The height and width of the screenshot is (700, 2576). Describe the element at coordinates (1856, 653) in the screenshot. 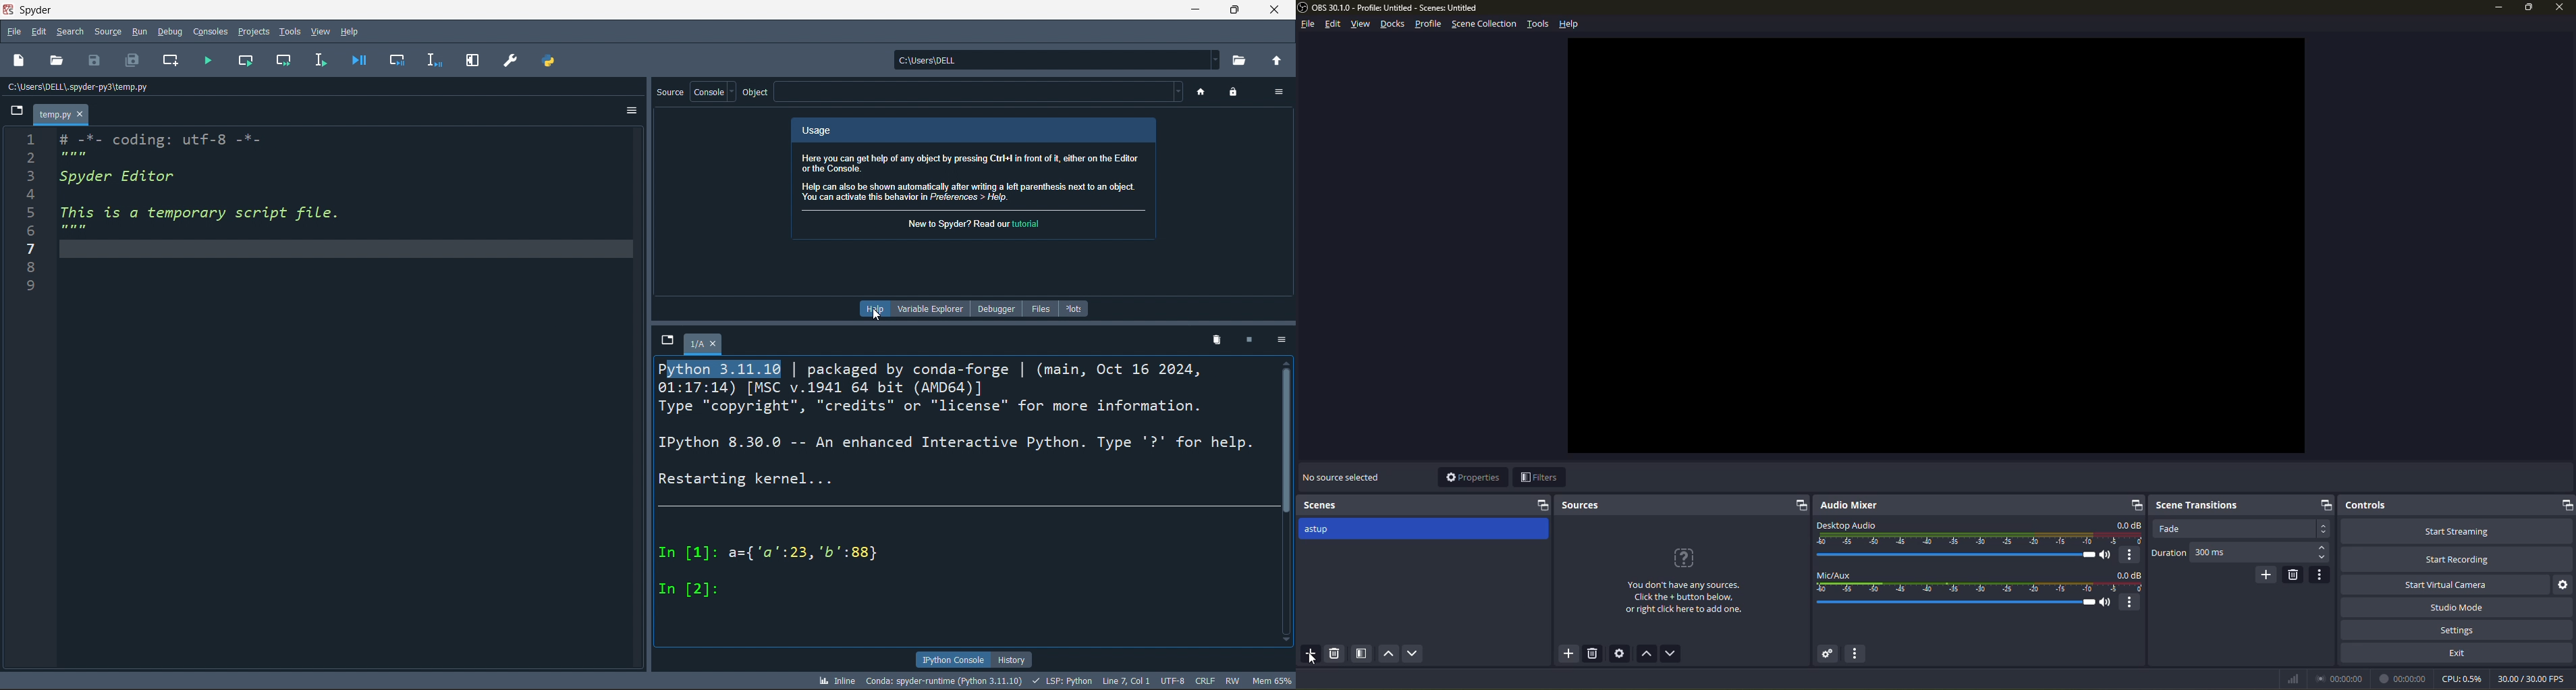

I see `audio mixer menu` at that location.